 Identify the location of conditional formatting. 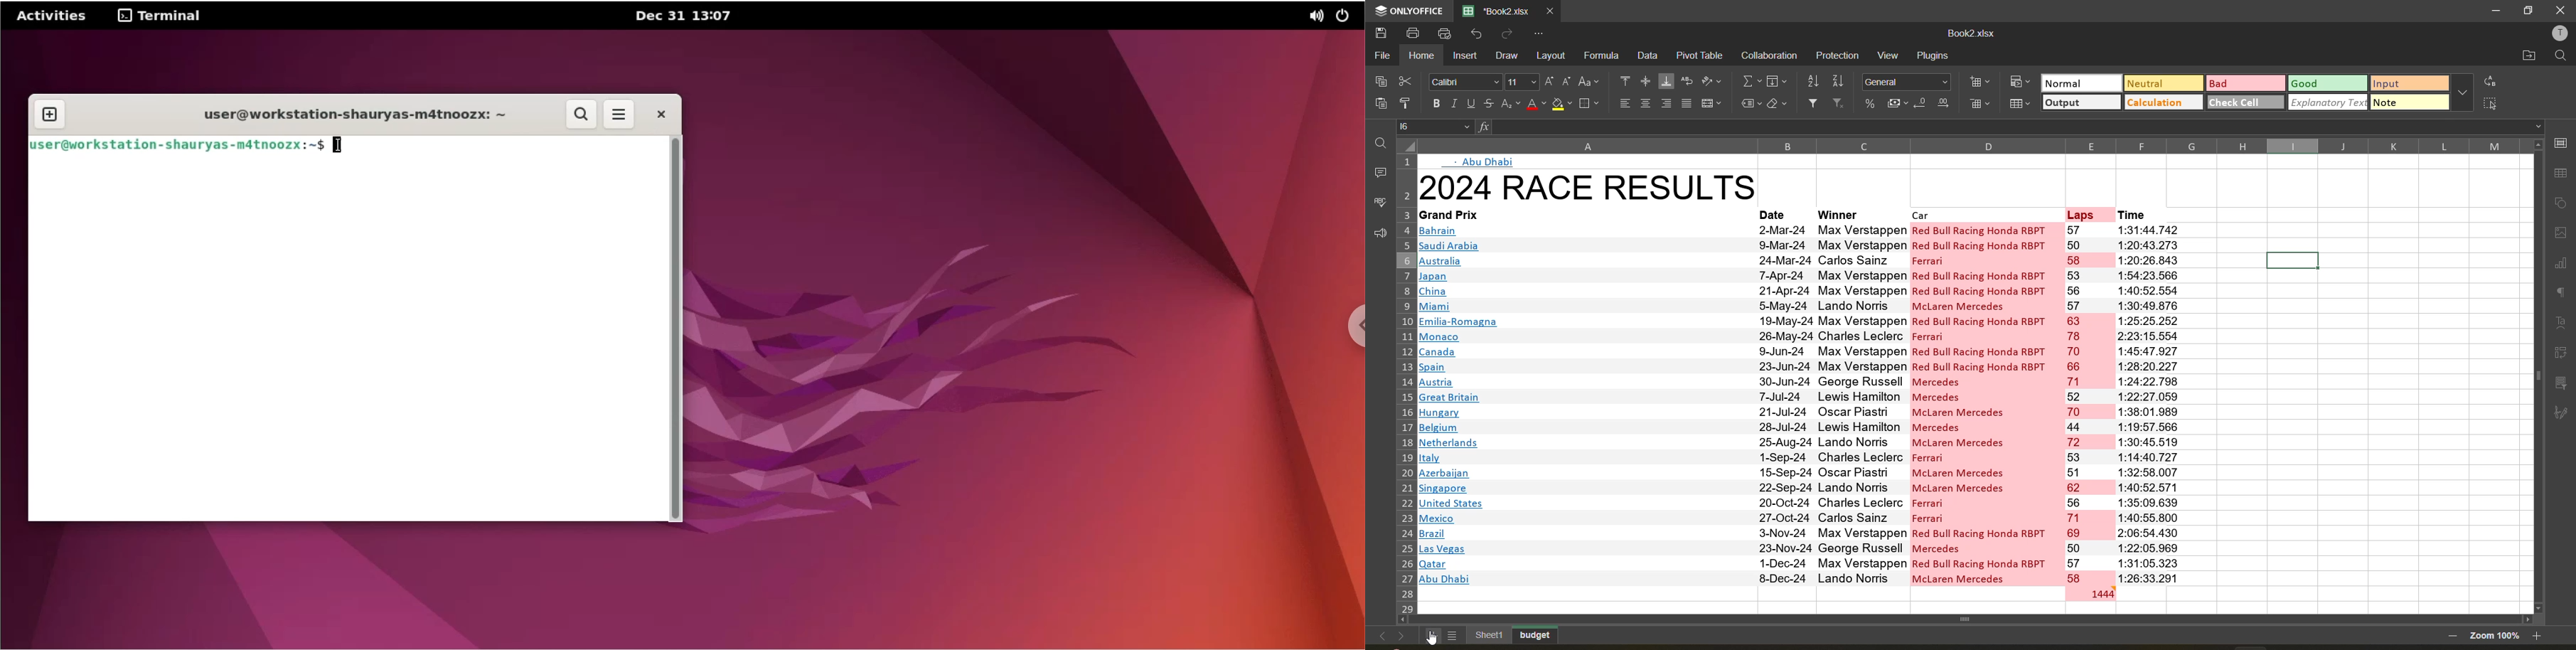
(2019, 81).